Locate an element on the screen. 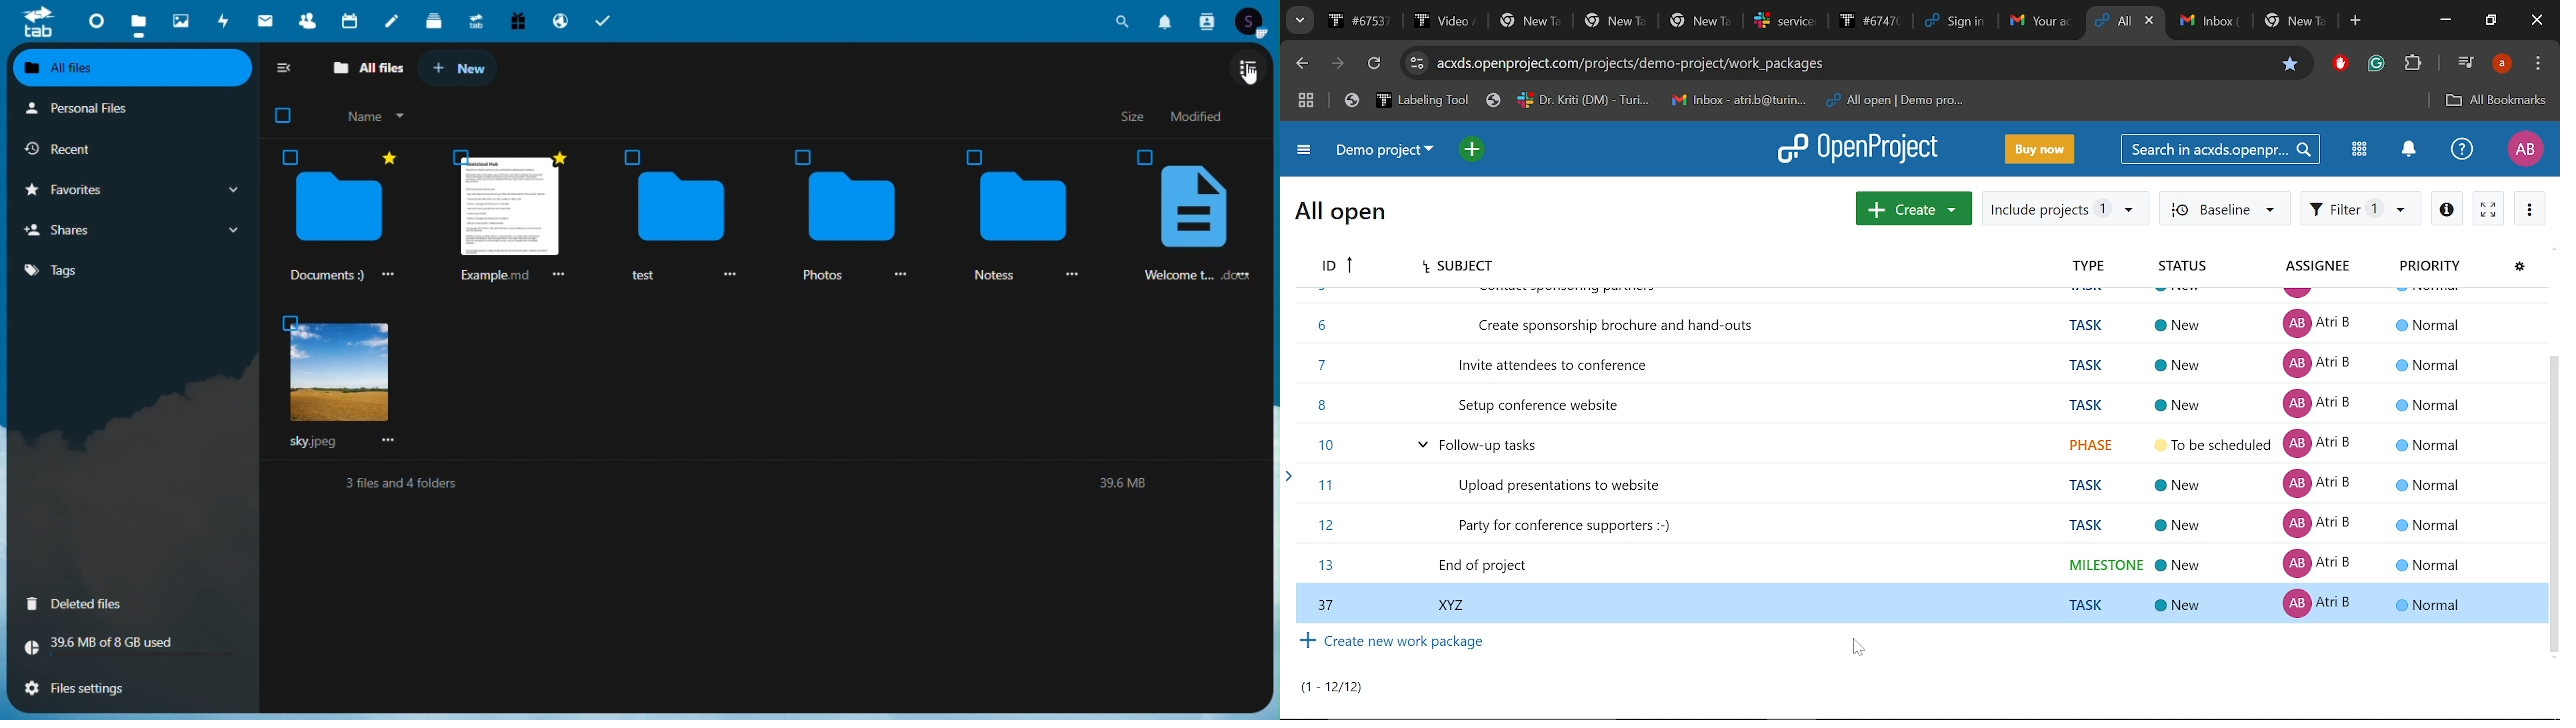 The width and height of the screenshot is (2576, 728). switch to list view is located at coordinates (1248, 66).